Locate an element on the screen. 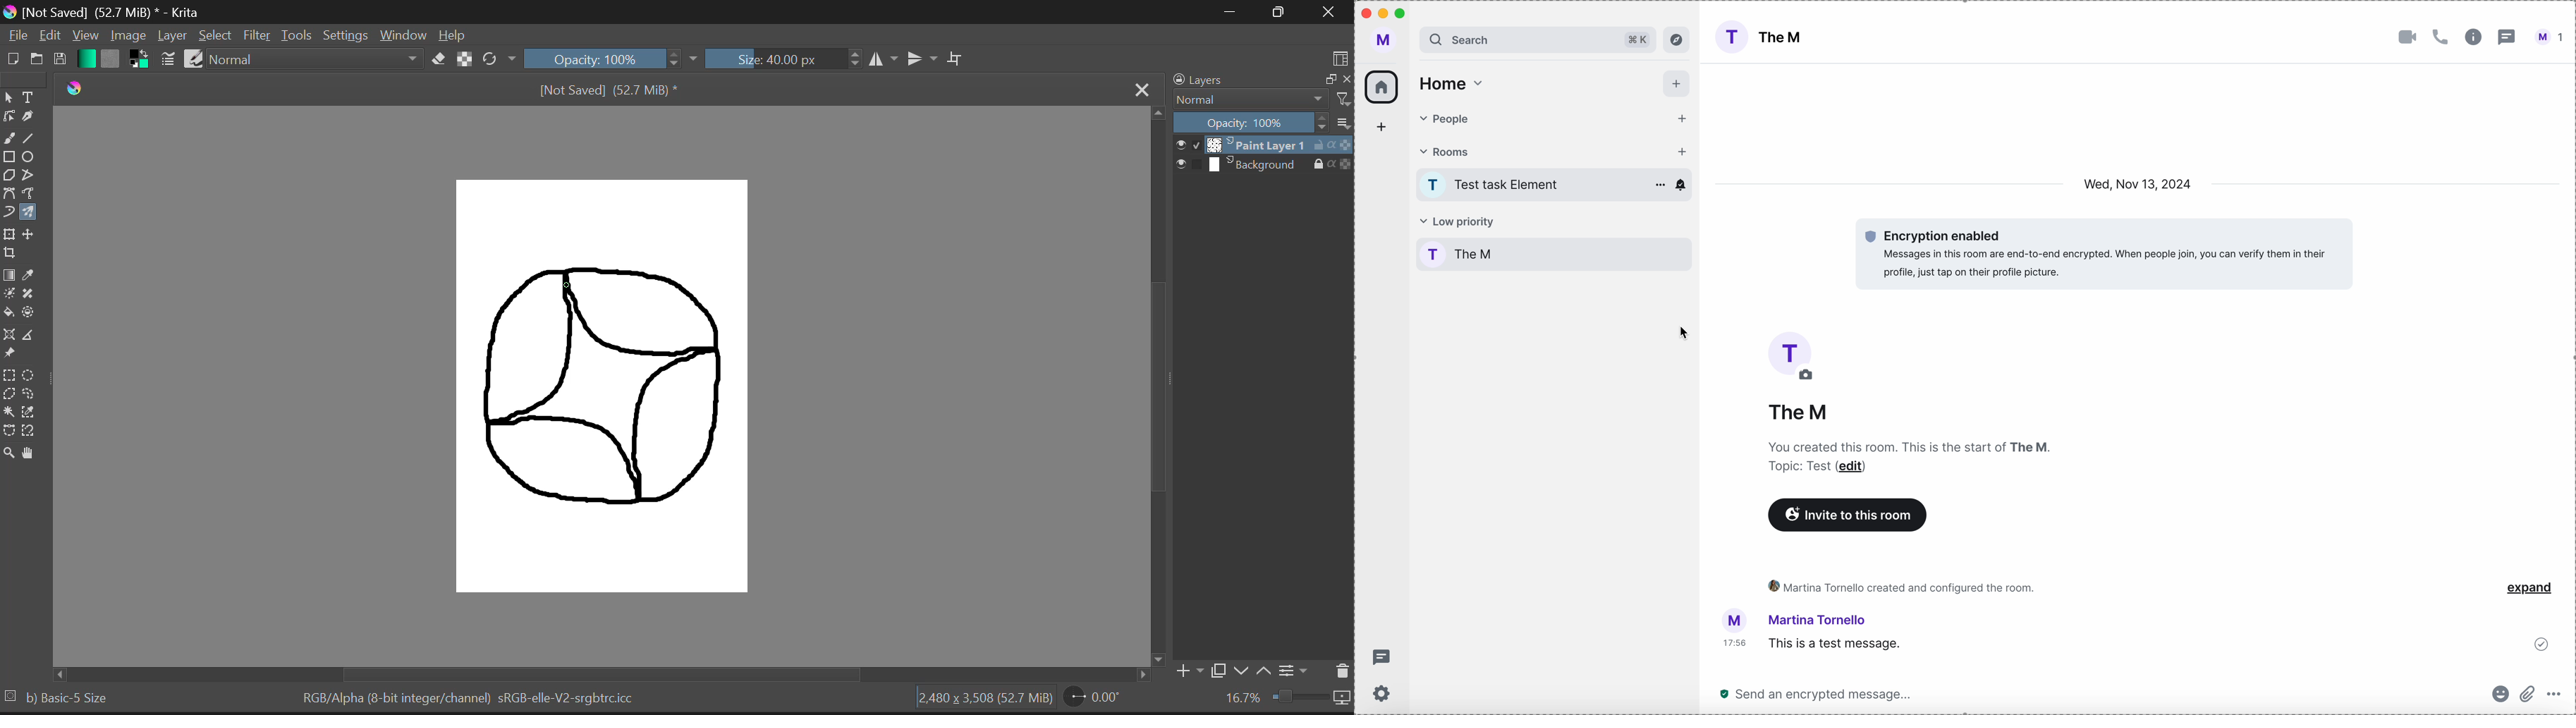 This screenshot has width=2576, height=728. Normal is located at coordinates (317, 59).